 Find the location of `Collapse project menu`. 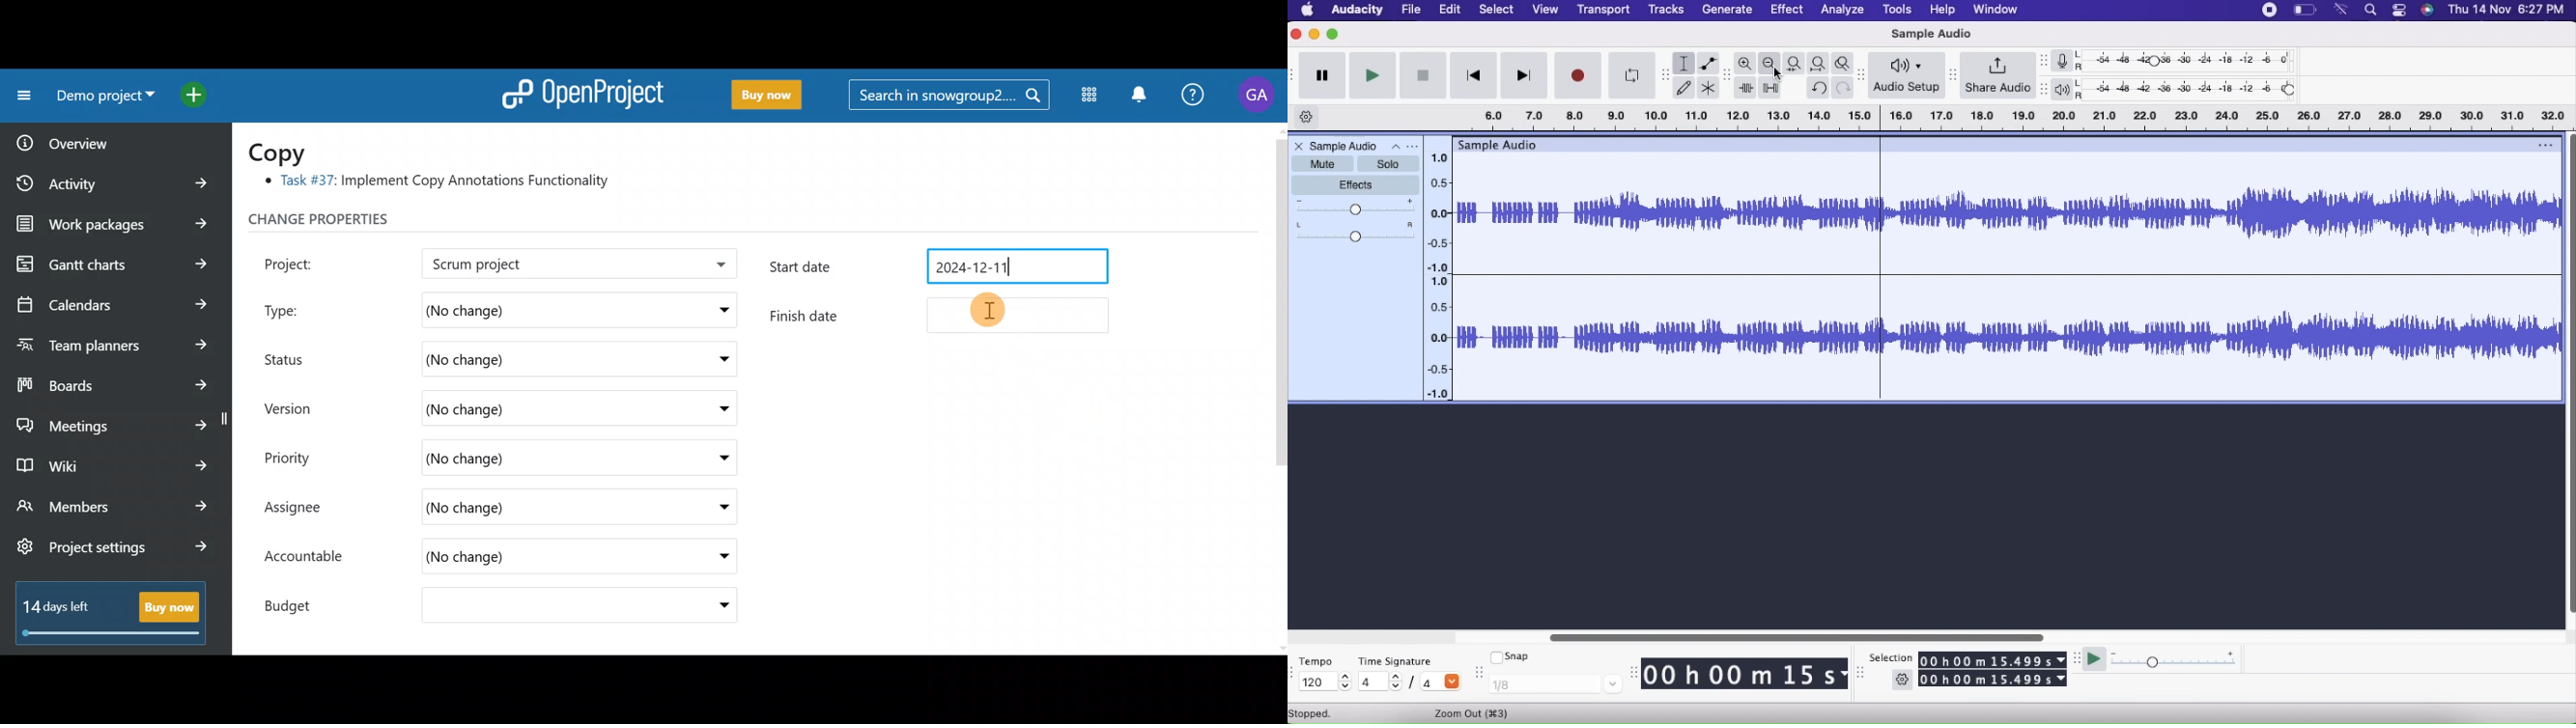

Collapse project menu is located at coordinates (21, 96).